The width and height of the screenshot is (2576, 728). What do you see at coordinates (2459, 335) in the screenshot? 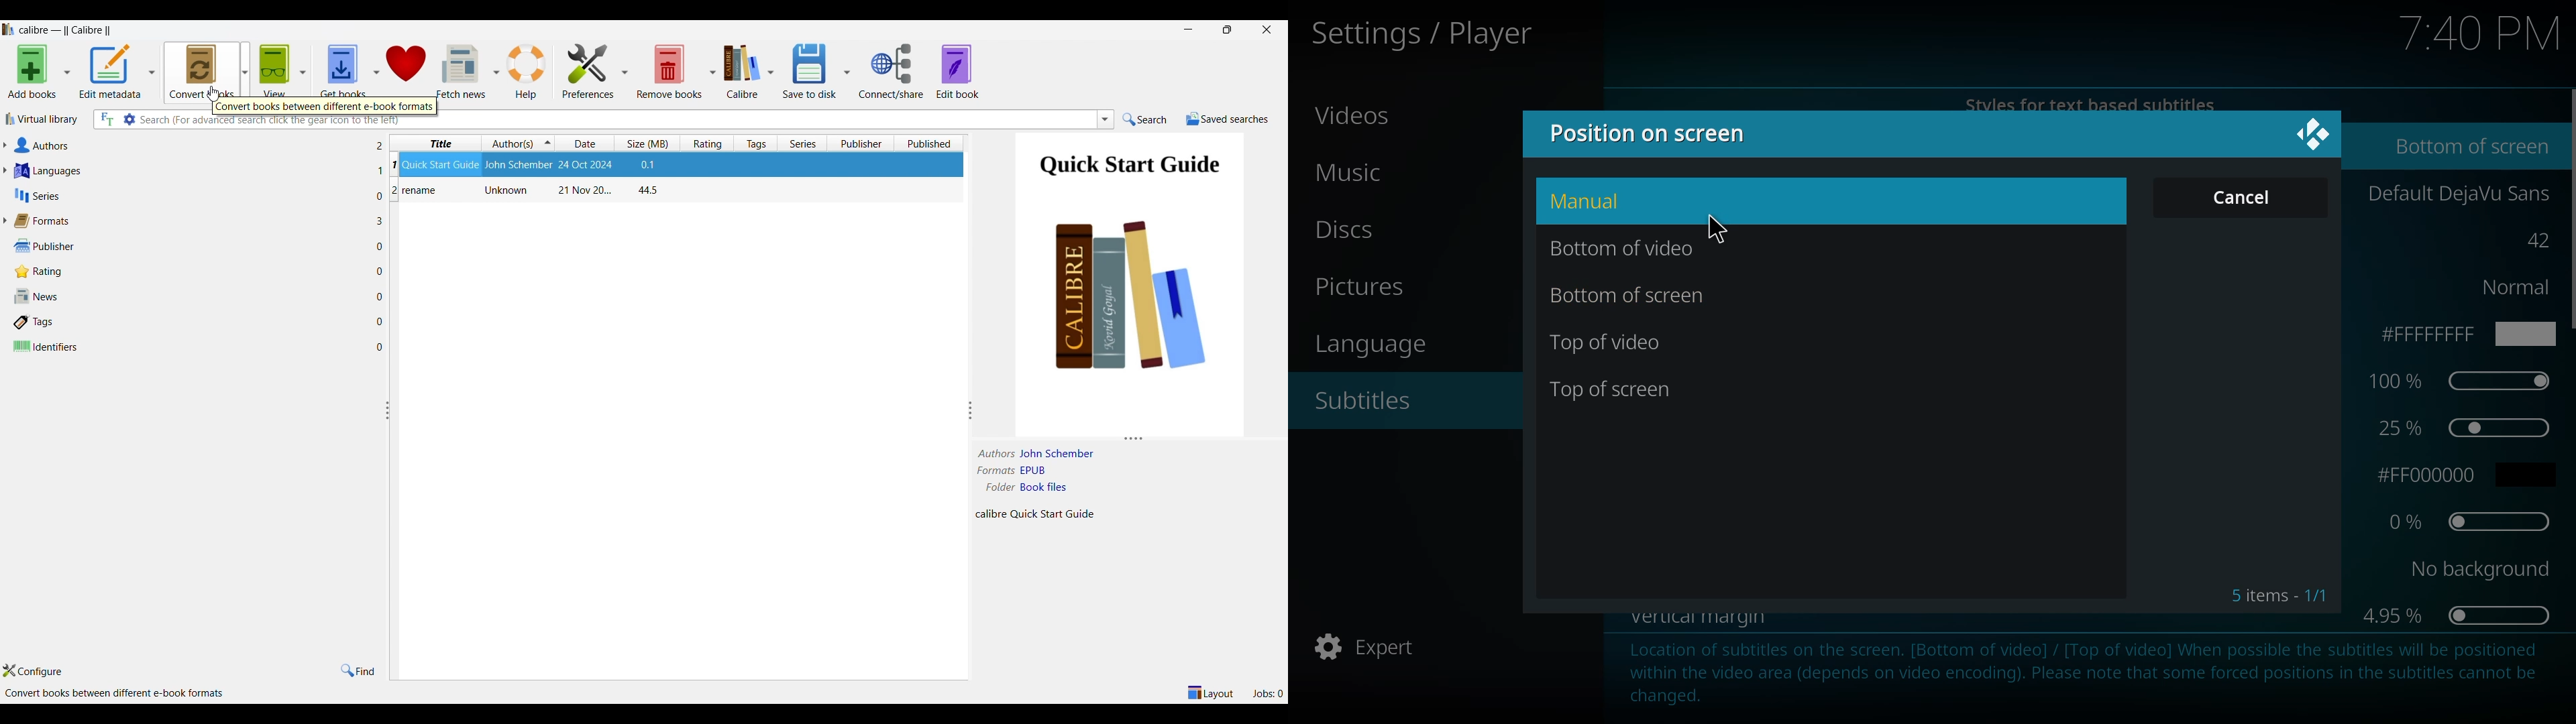
I see `ffff` at bounding box center [2459, 335].